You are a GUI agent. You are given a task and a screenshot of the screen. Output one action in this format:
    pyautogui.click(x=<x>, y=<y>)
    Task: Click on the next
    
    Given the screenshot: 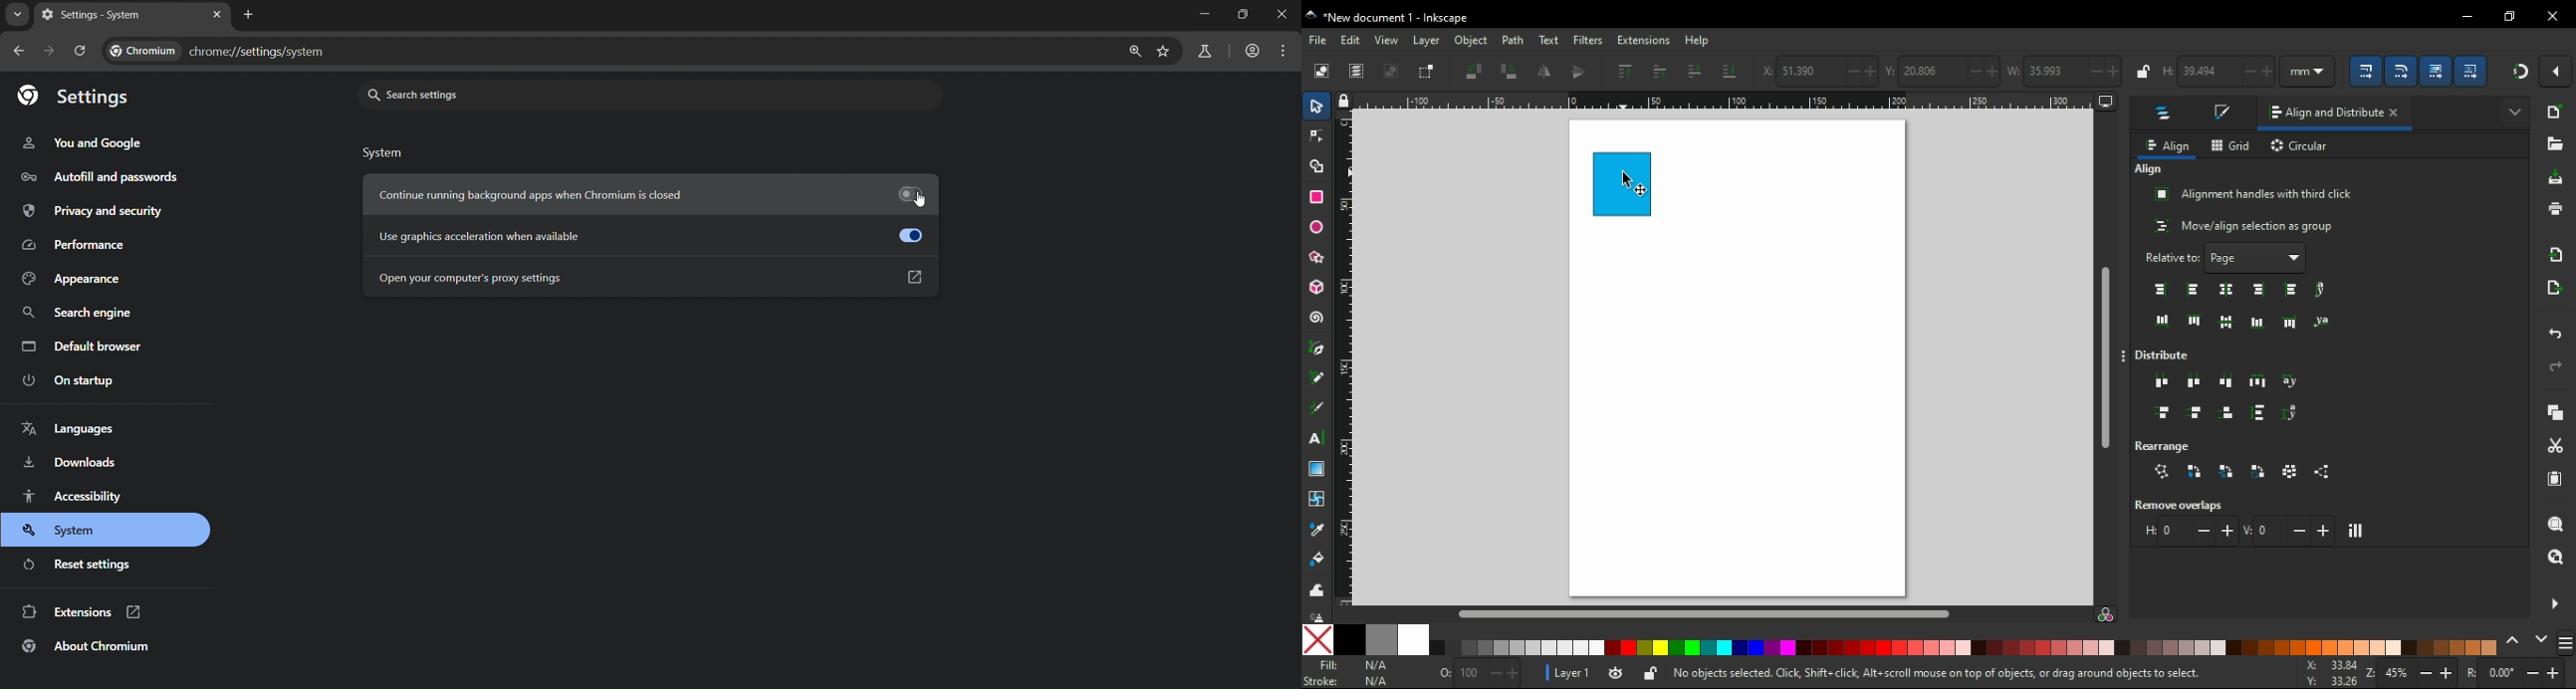 What is the action you would take?
    pyautogui.click(x=2541, y=638)
    